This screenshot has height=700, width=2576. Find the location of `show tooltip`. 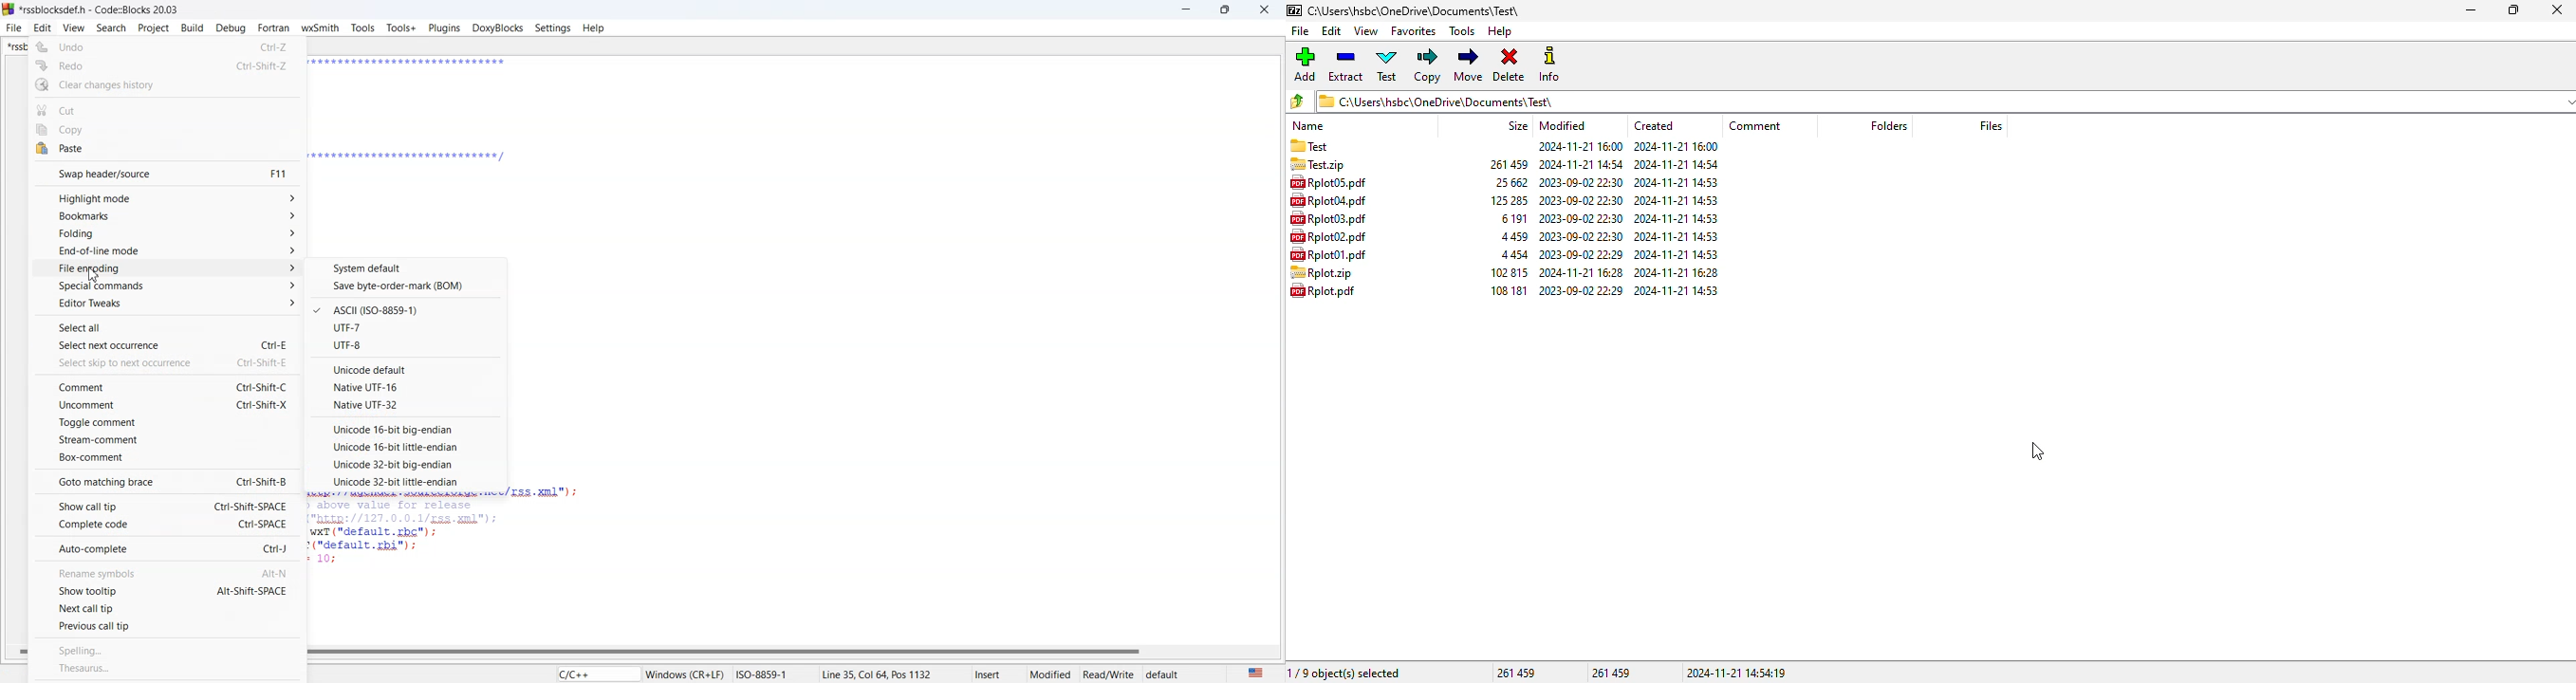

show tooltip is located at coordinates (166, 589).